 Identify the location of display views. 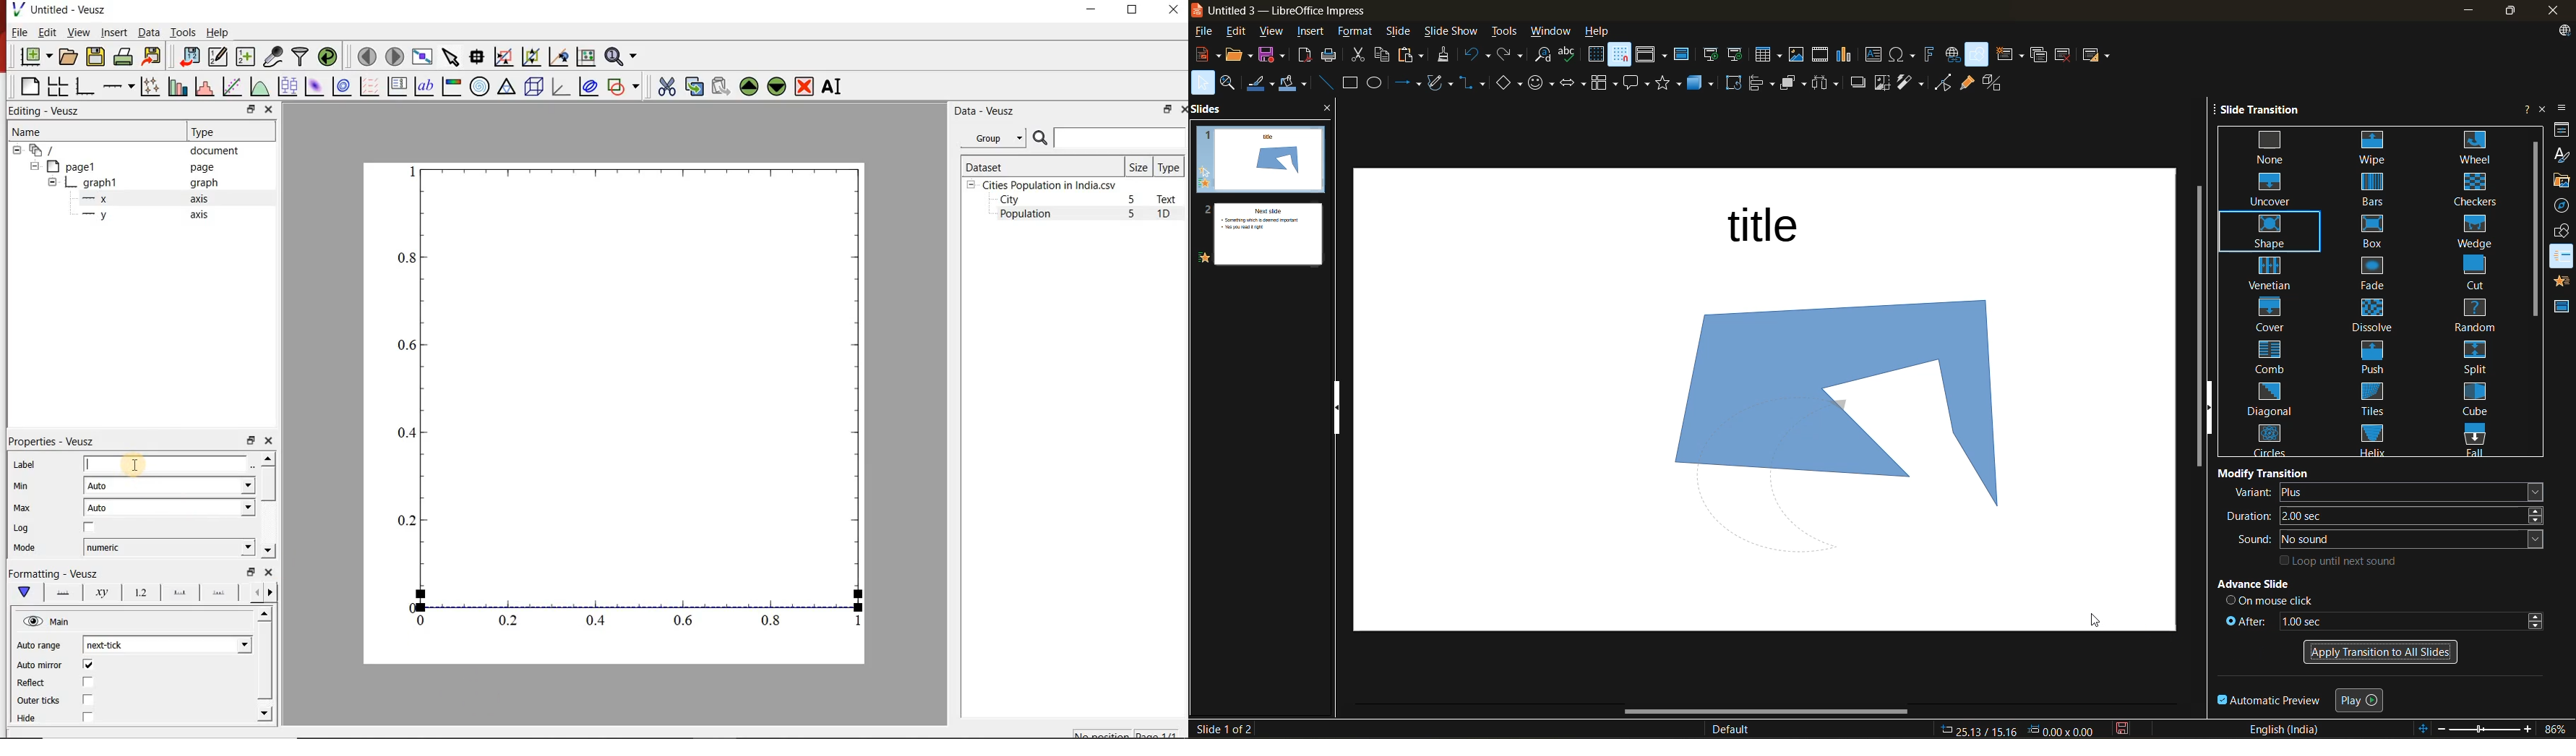
(1652, 56).